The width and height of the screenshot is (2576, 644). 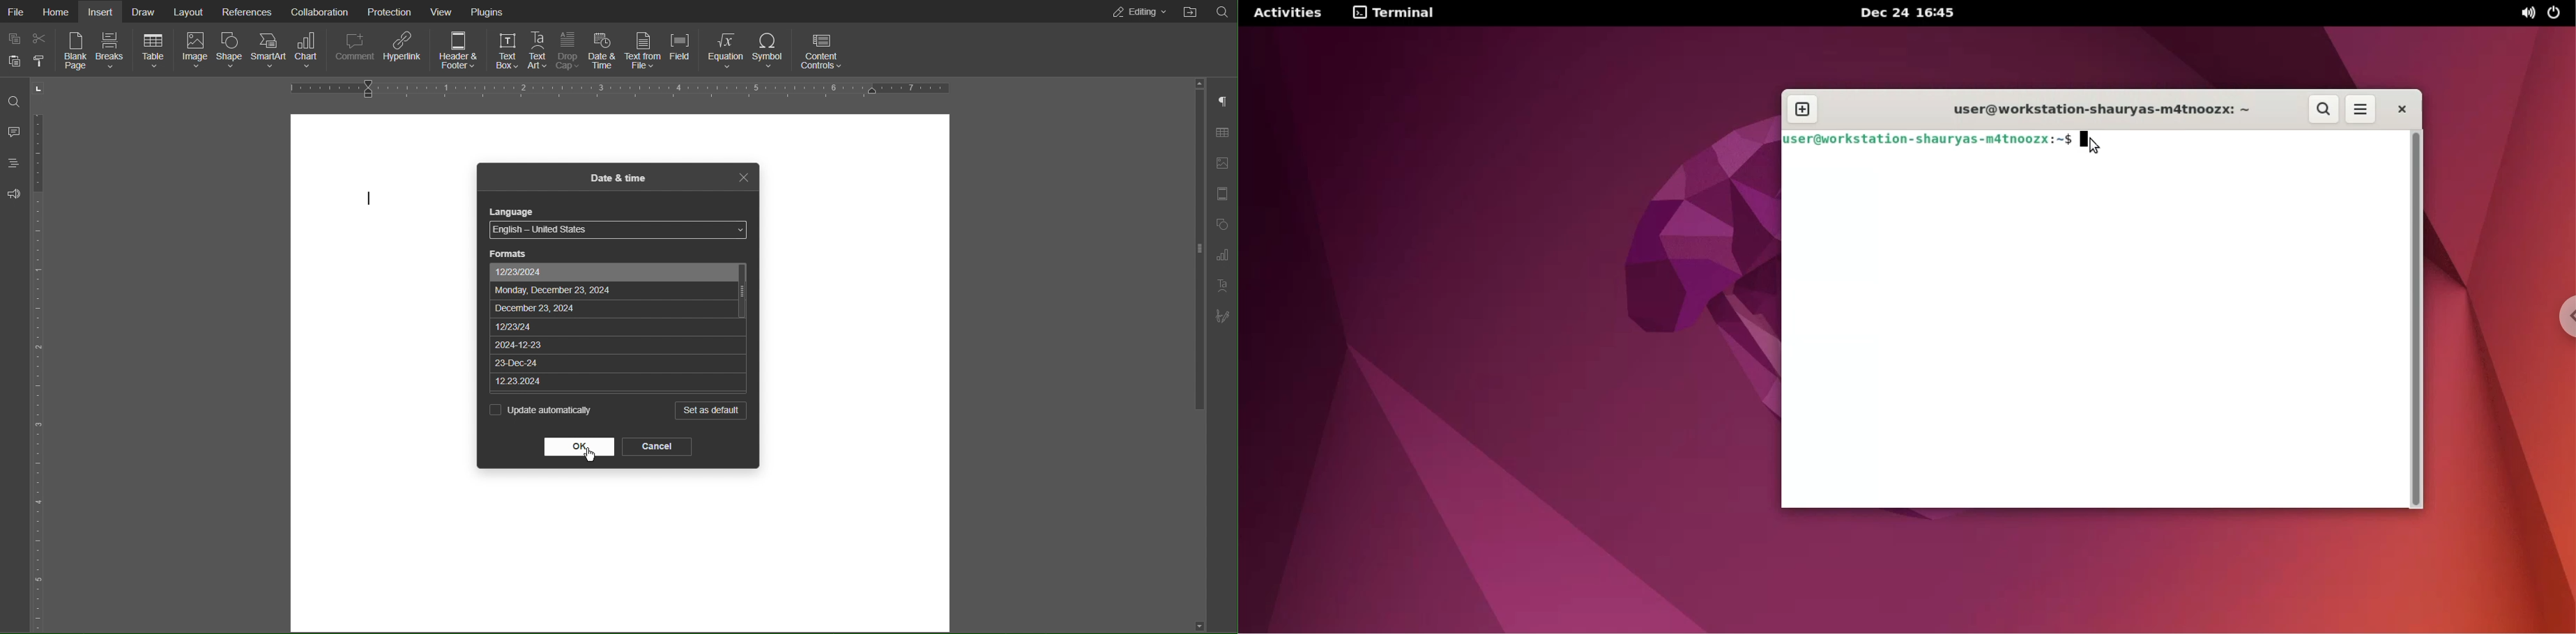 What do you see at coordinates (616, 343) in the screenshot?
I see `2024-12-23` at bounding box center [616, 343].